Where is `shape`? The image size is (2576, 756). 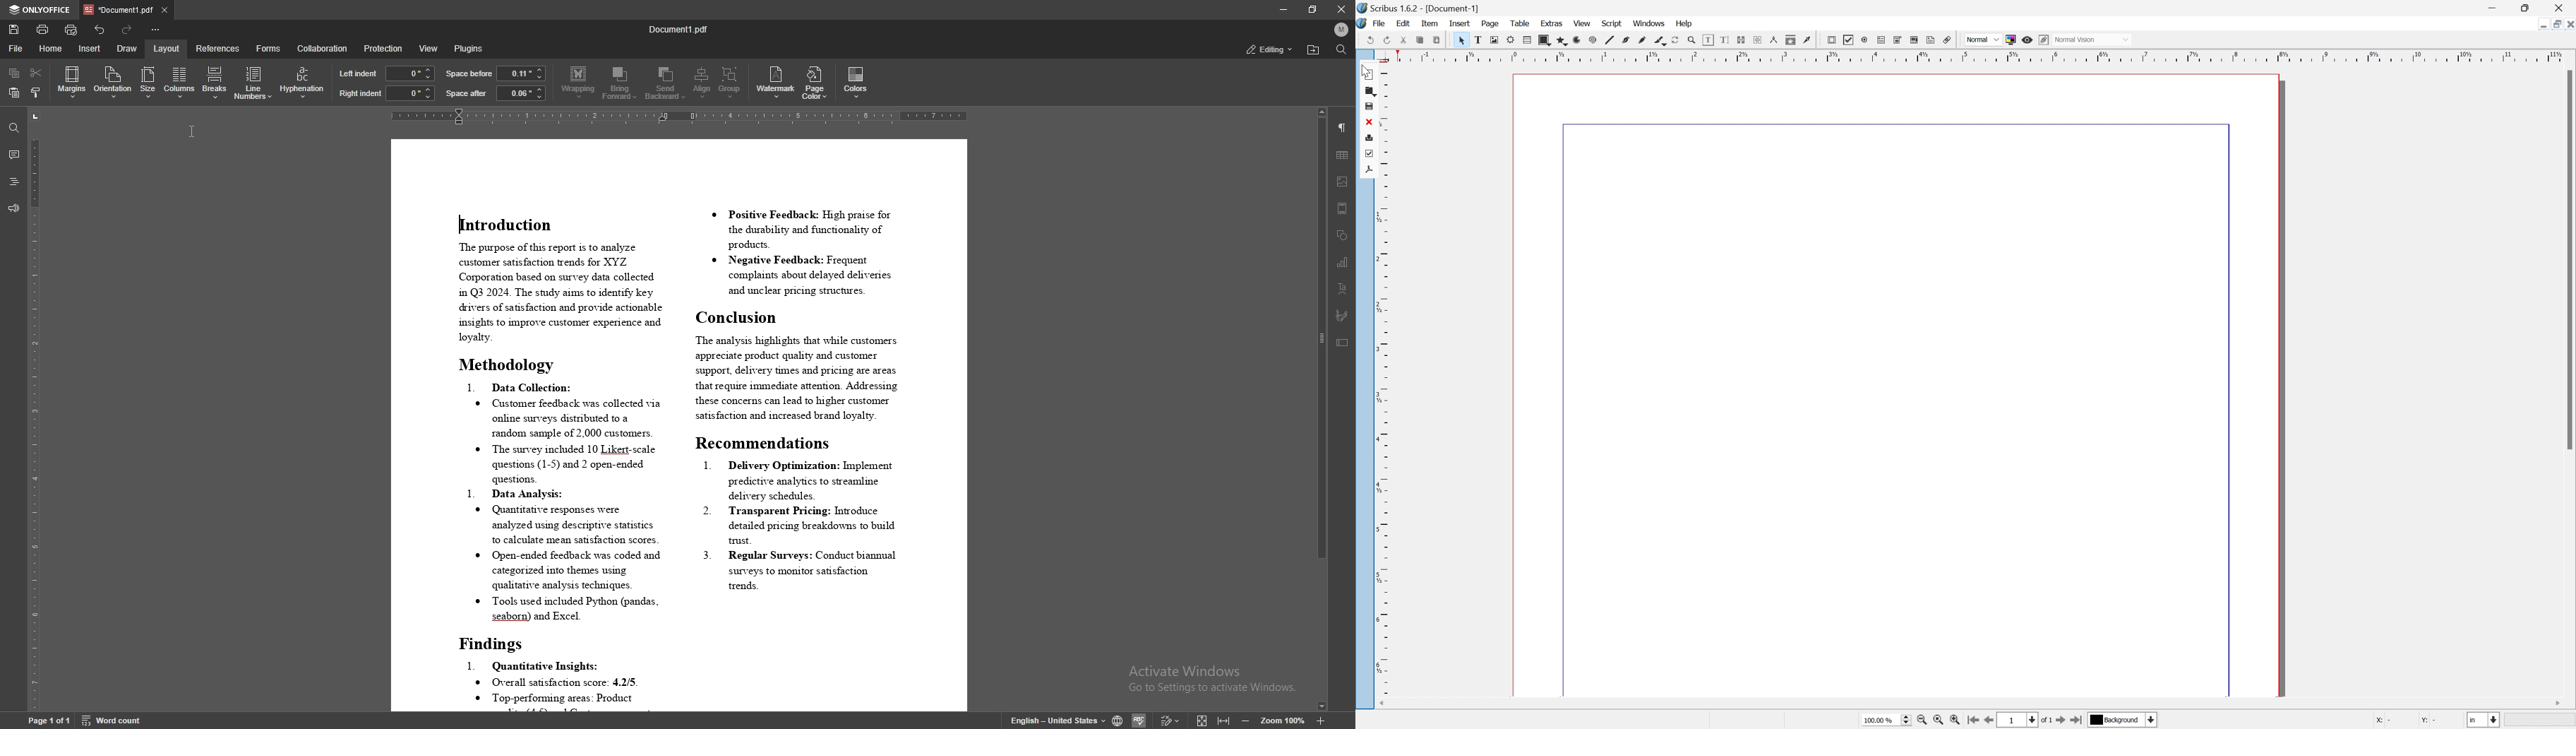
shape is located at coordinates (1659, 40).